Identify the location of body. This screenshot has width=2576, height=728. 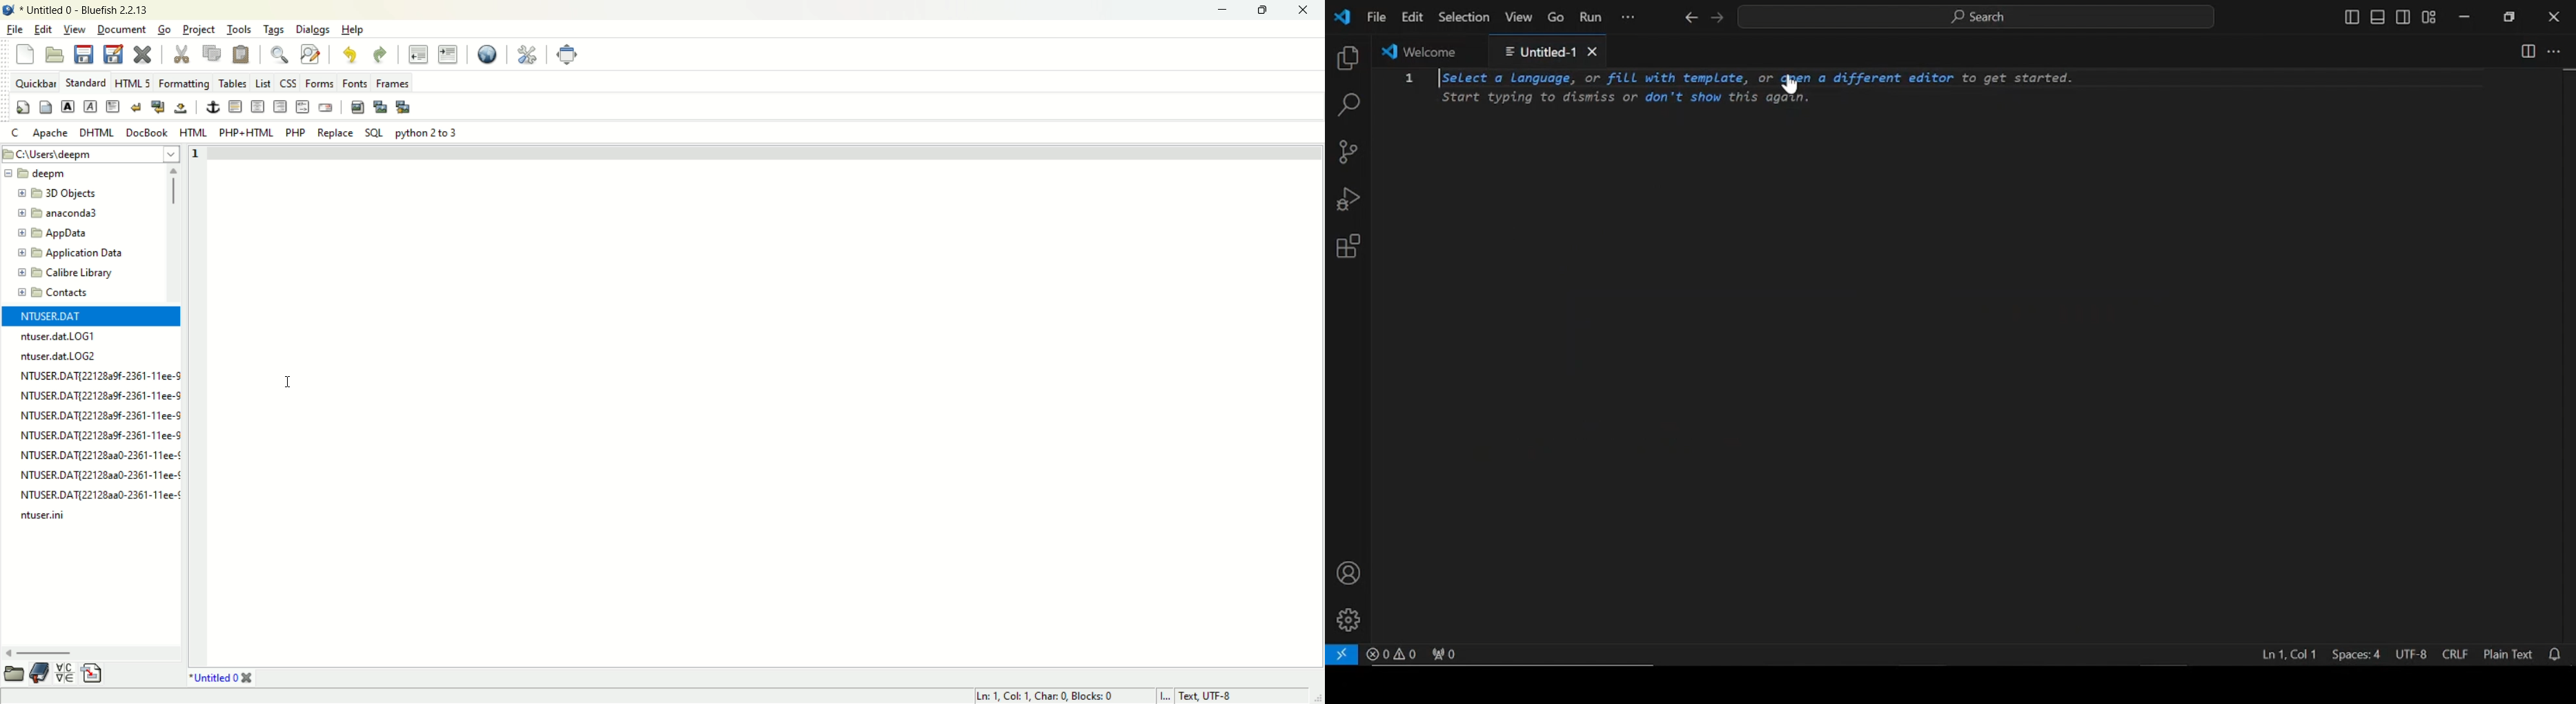
(46, 106).